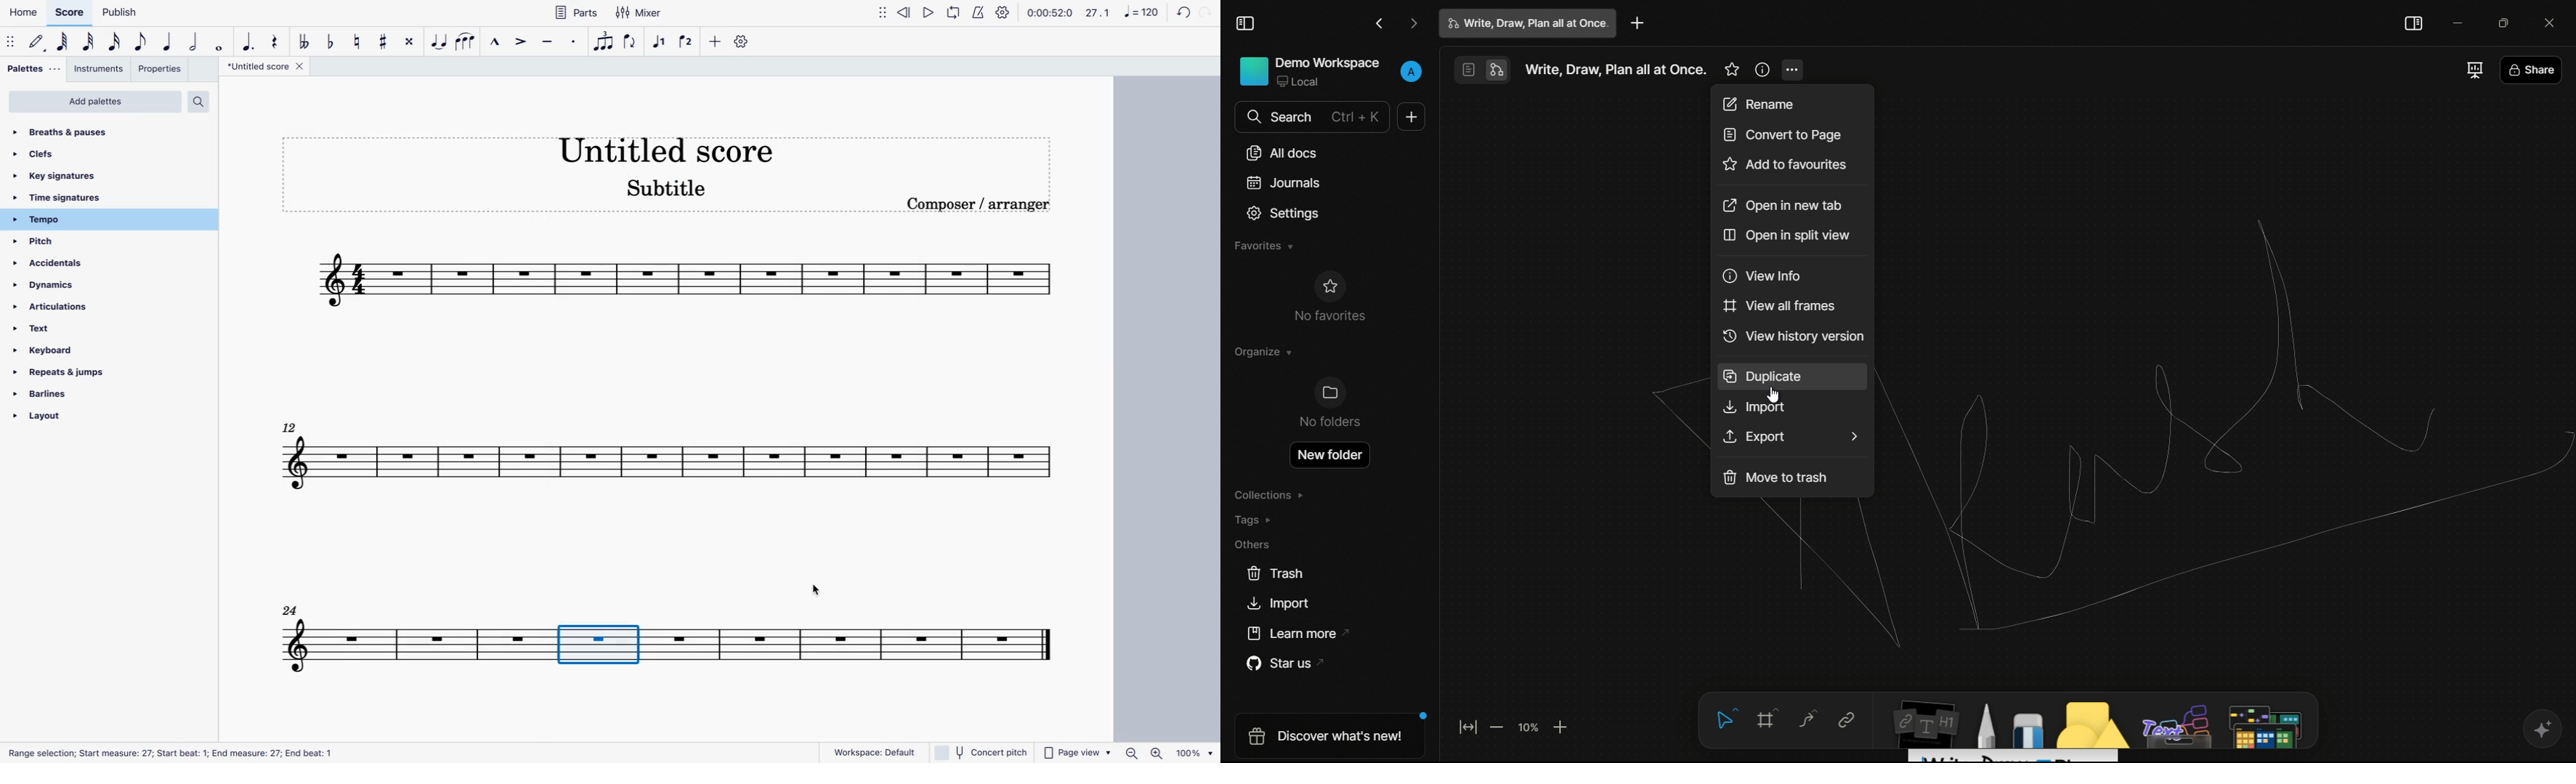 This screenshot has width=2576, height=784. What do you see at coordinates (408, 41) in the screenshot?
I see `toggle double sharp` at bounding box center [408, 41].